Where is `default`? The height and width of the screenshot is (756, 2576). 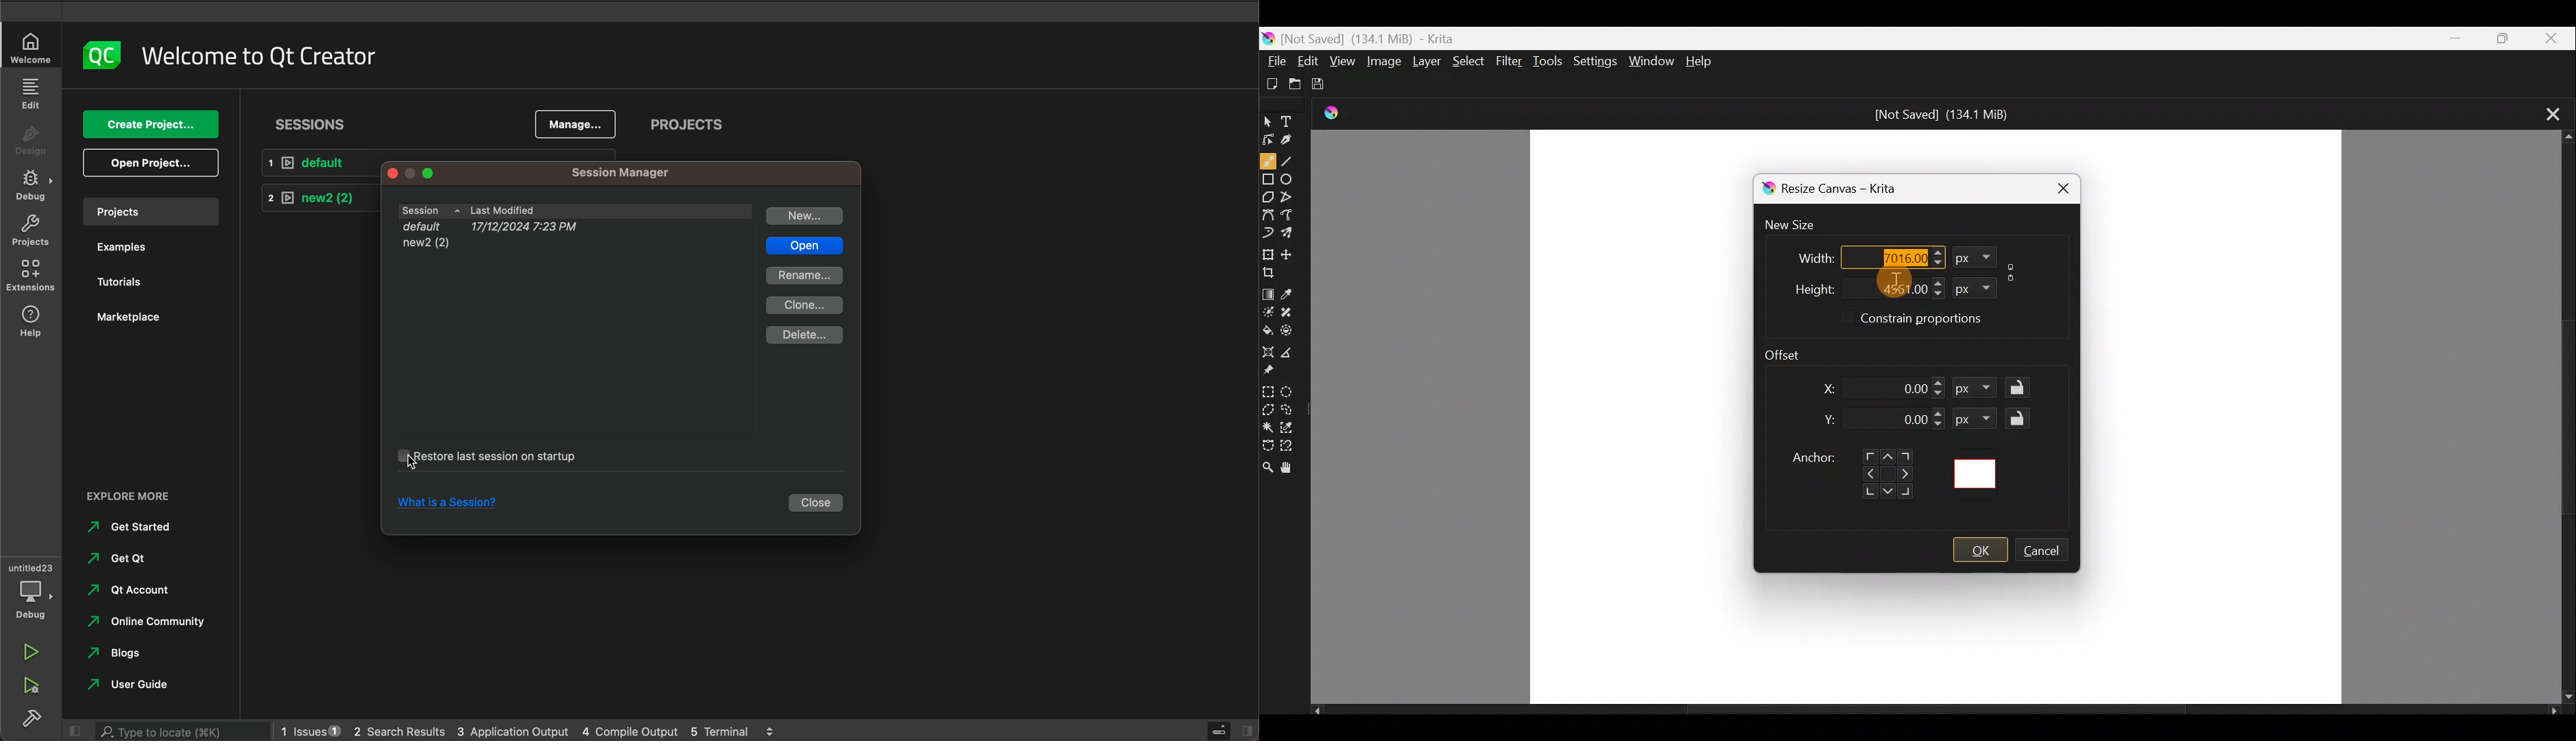 default is located at coordinates (529, 227).